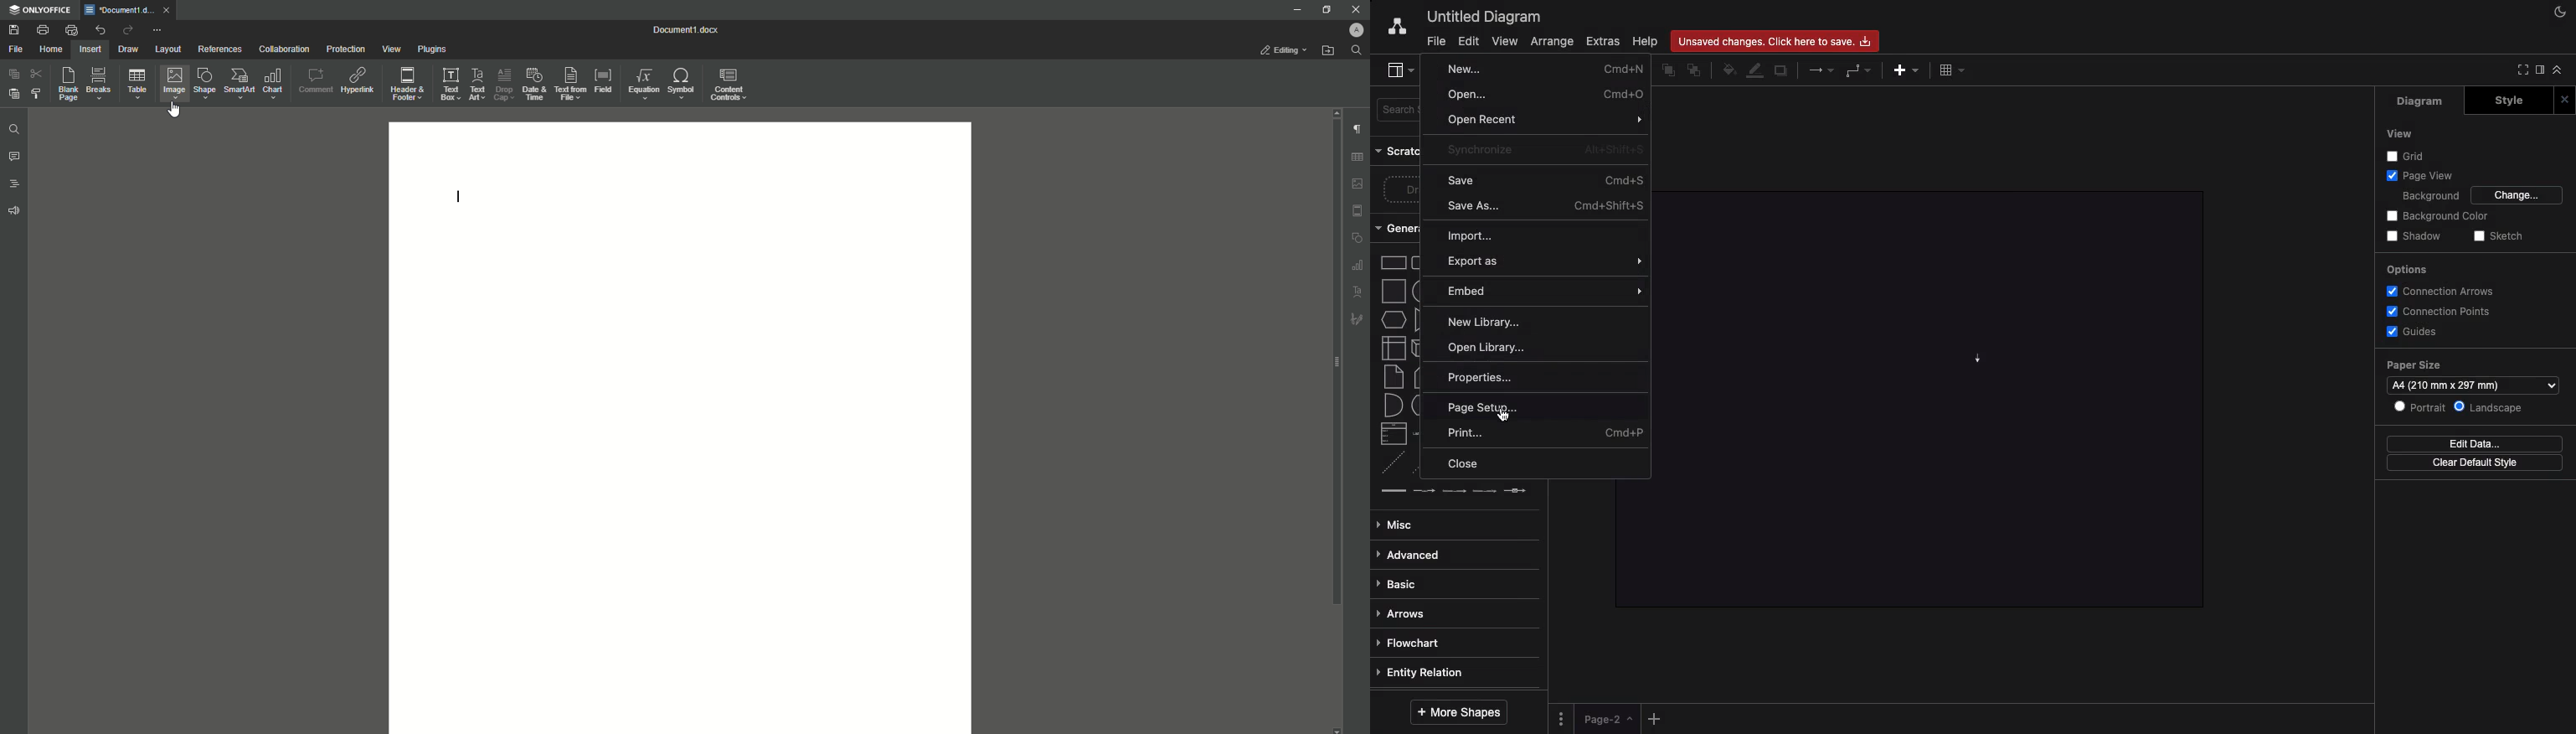 The image size is (2576, 756). Describe the element at coordinates (1481, 16) in the screenshot. I see `Untitled` at that location.